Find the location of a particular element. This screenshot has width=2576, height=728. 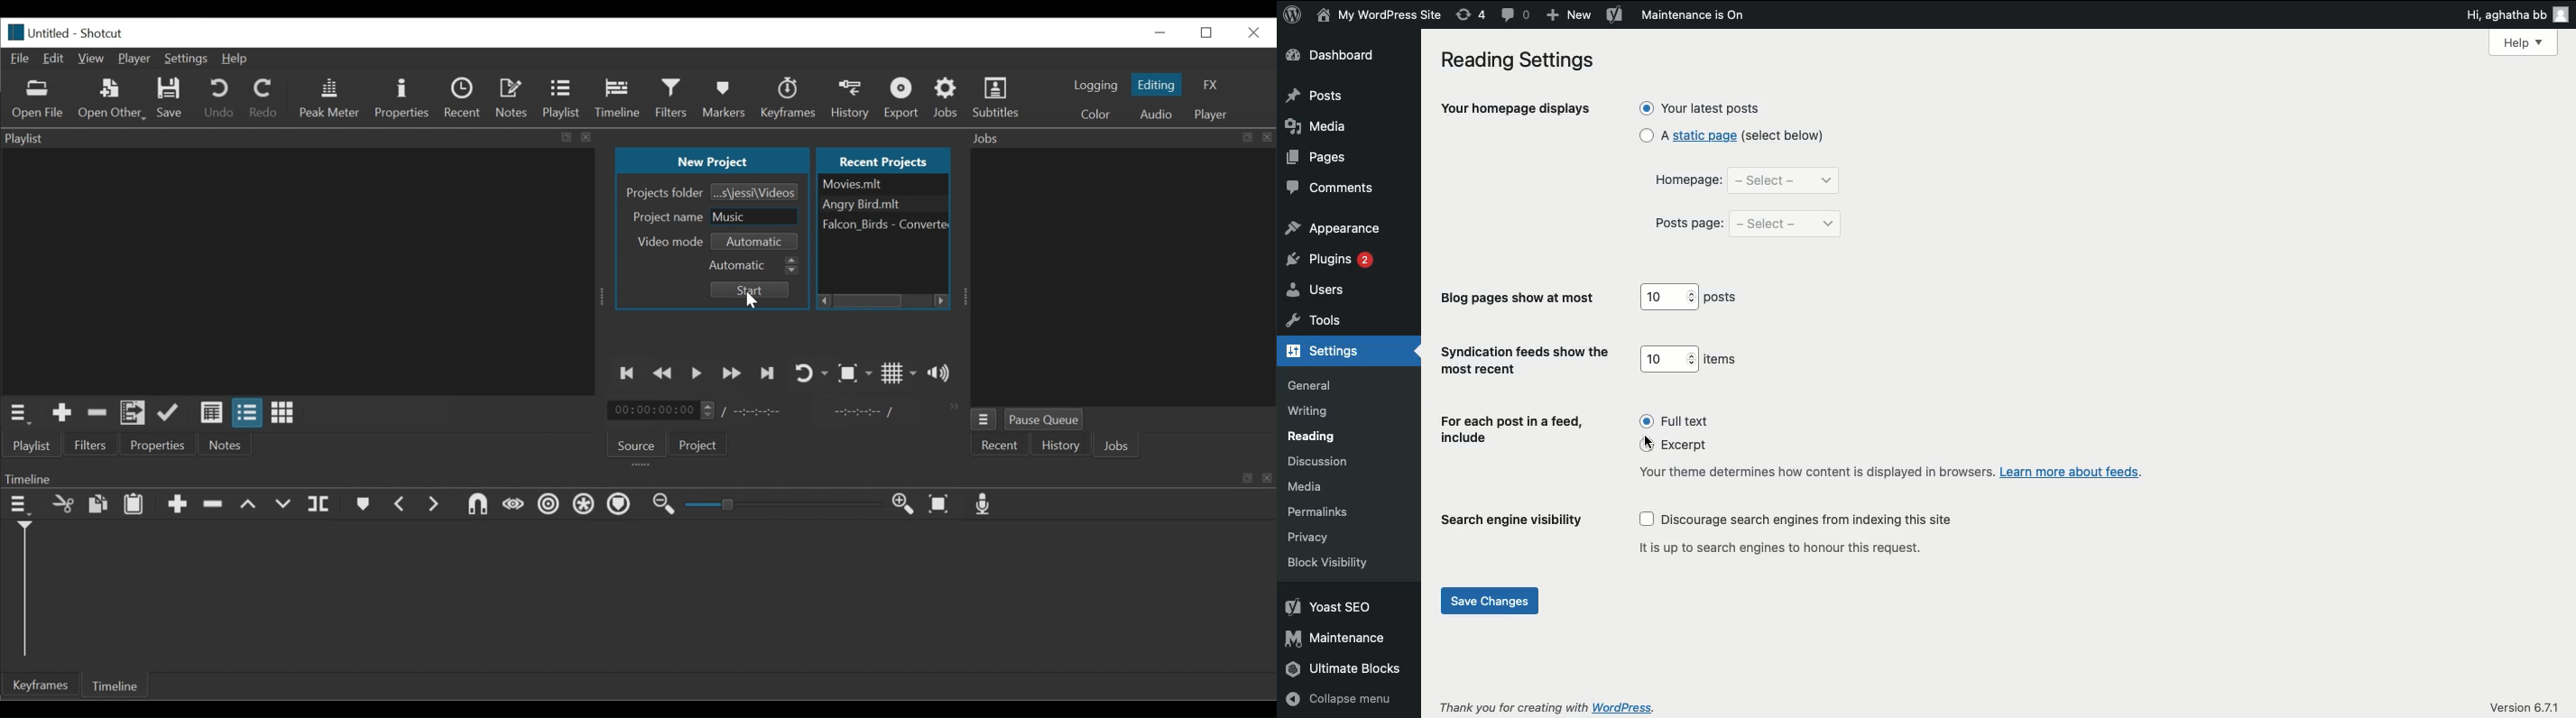

Open Other is located at coordinates (110, 99).